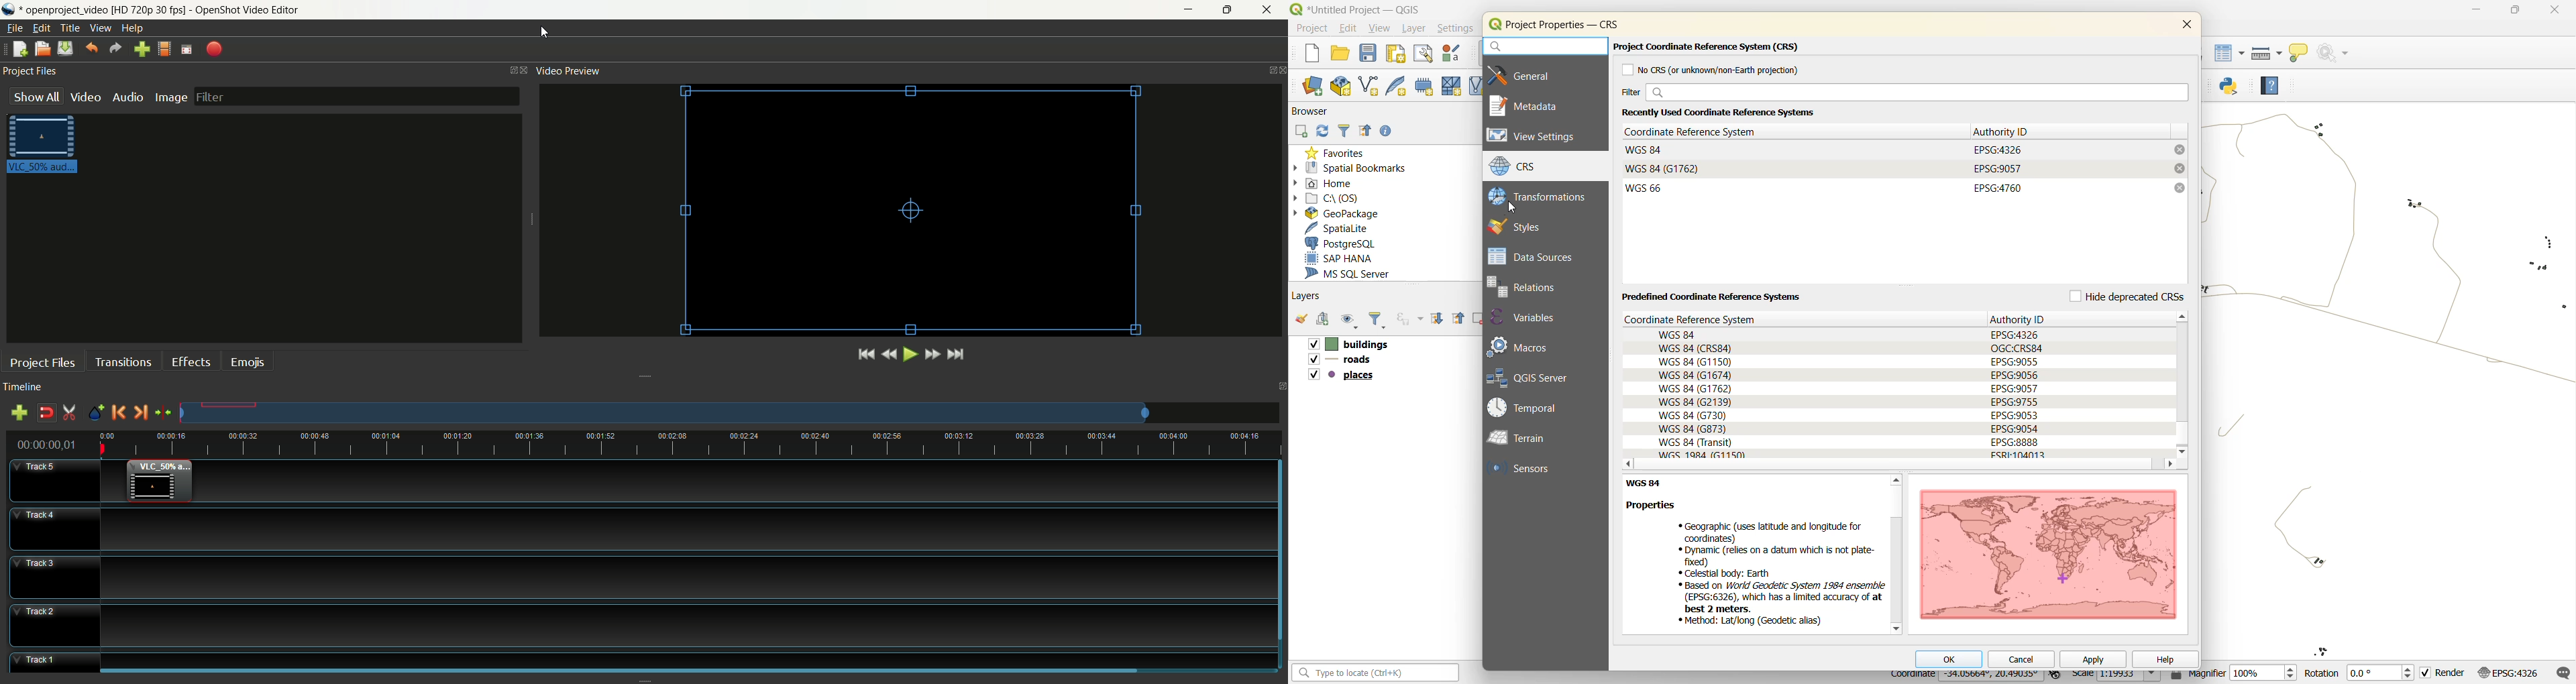  Describe the element at coordinates (1998, 168) in the screenshot. I see `EPSG:9057` at that location.